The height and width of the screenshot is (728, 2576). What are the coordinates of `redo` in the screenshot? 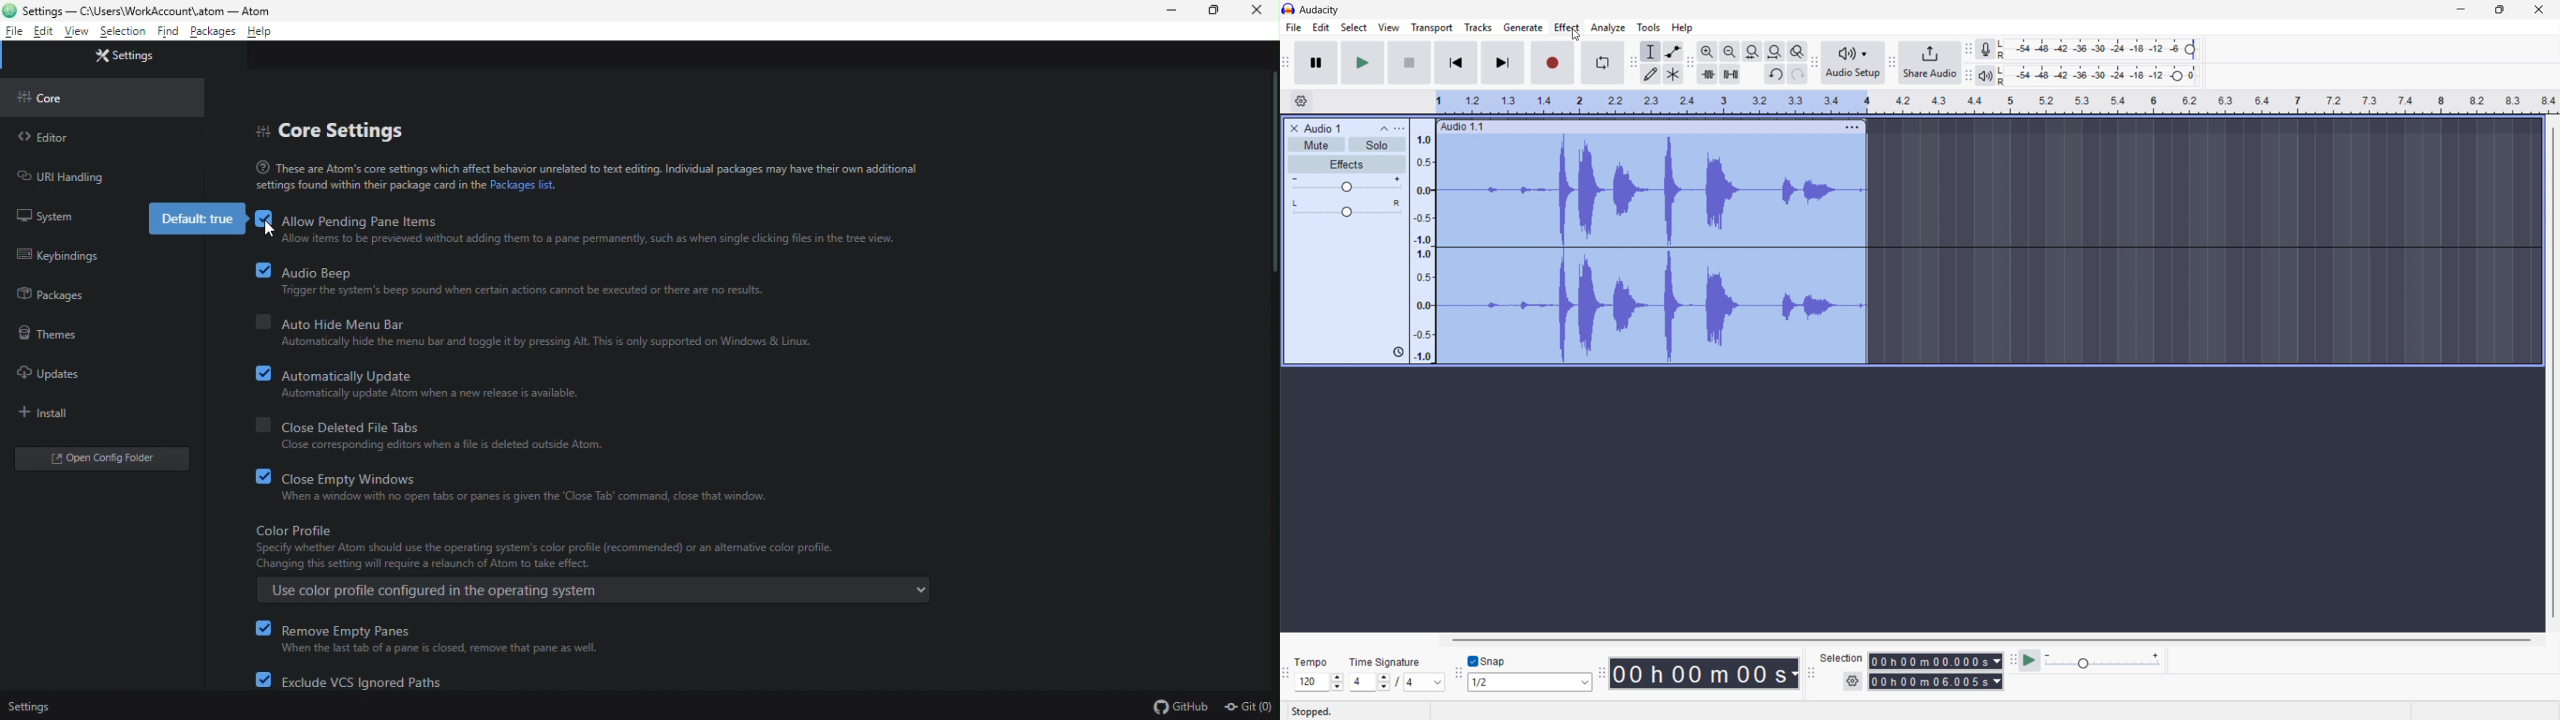 It's located at (1797, 75).